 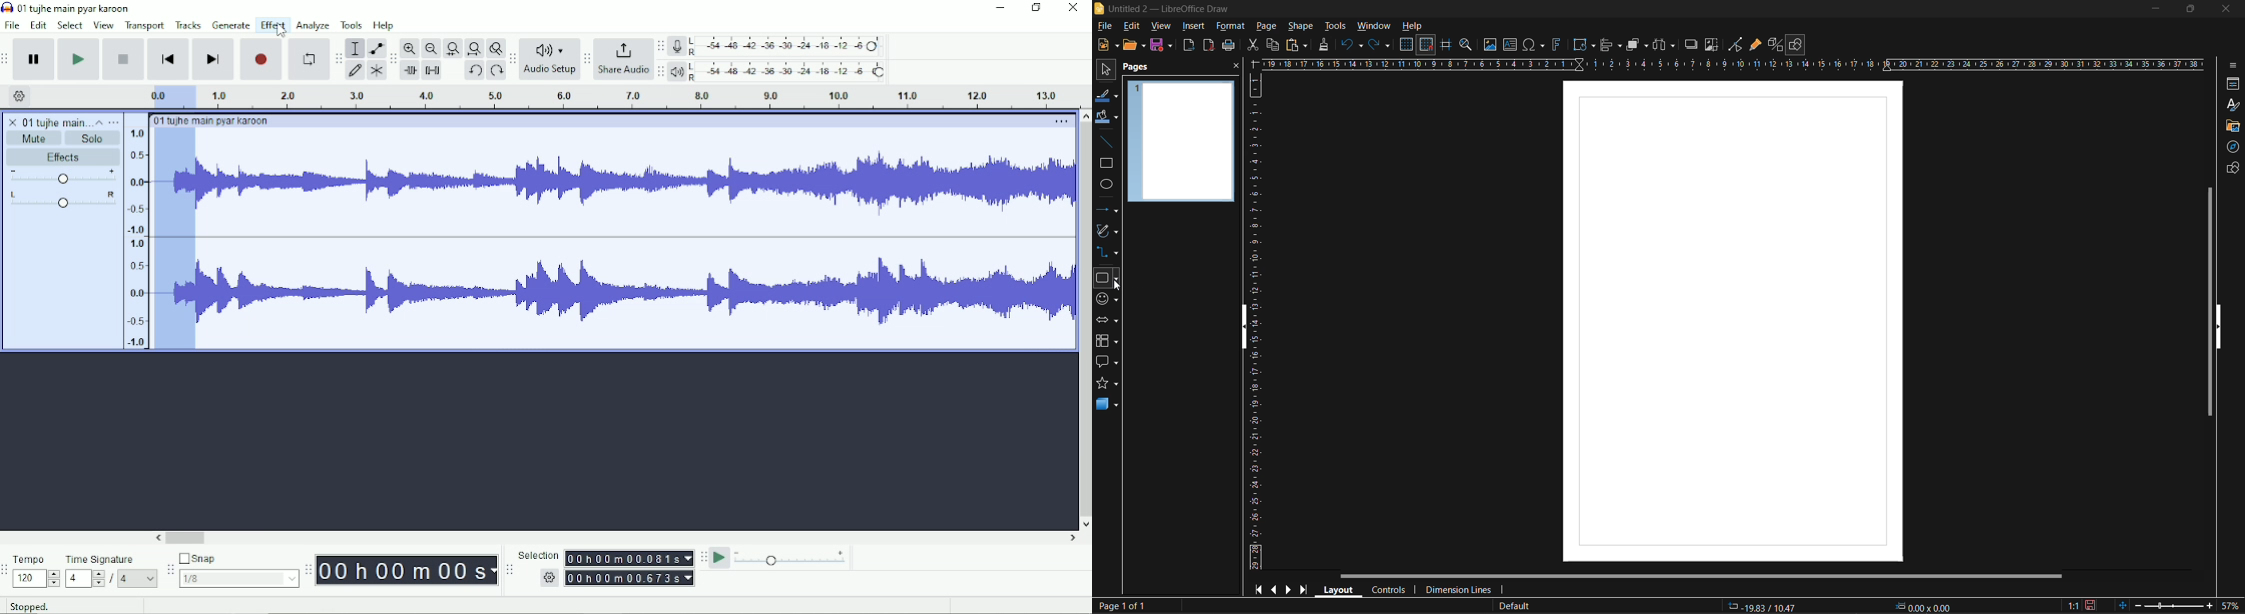 What do you see at coordinates (538, 555) in the screenshot?
I see `Selection` at bounding box center [538, 555].